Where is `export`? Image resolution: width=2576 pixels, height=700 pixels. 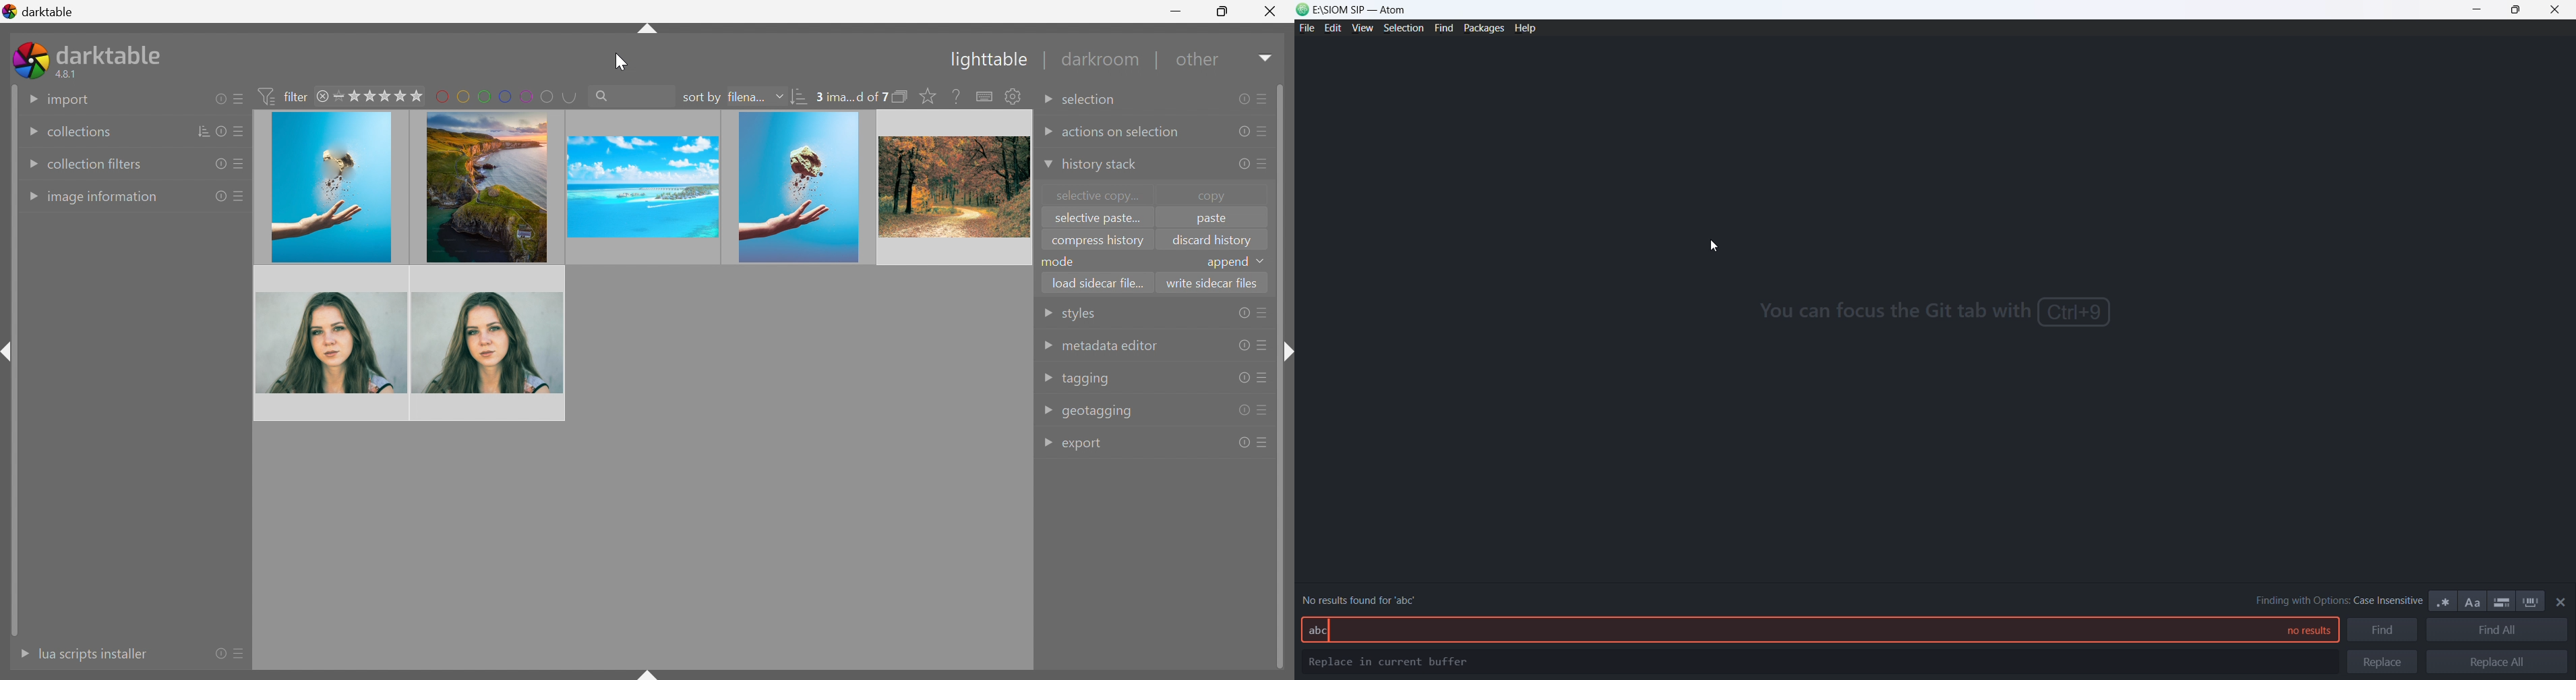
export is located at coordinates (1085, 445).